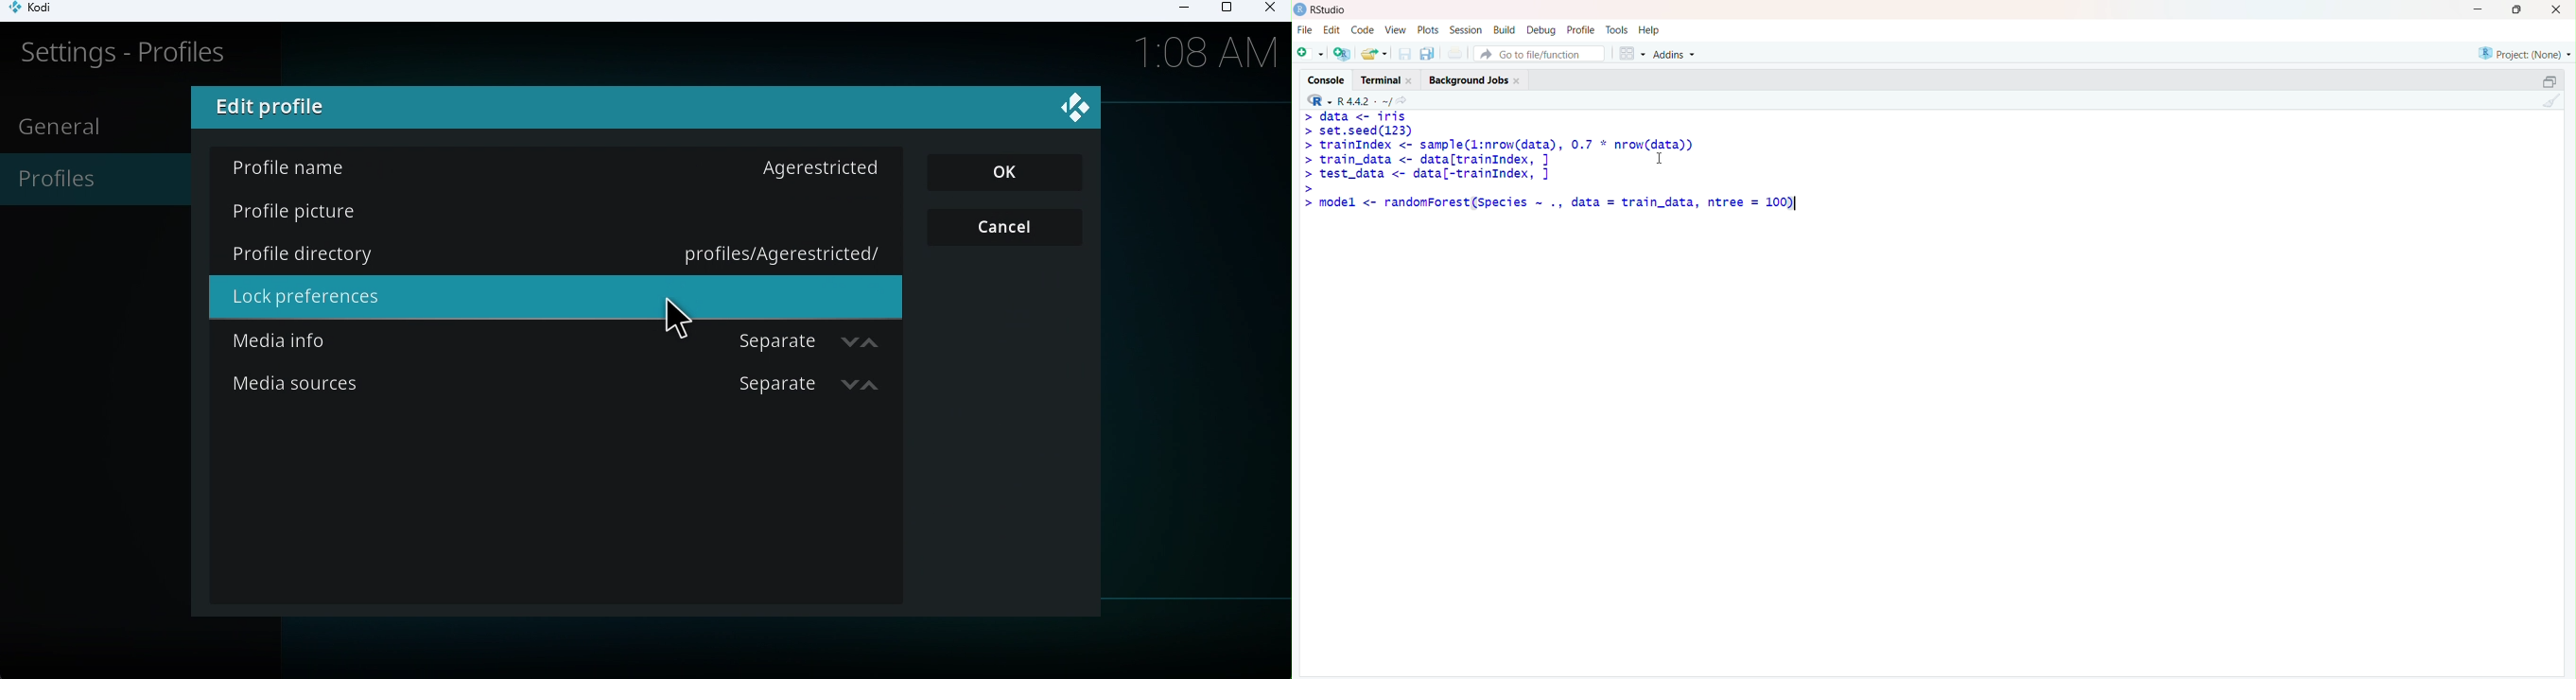  I want to click on Cursor, so click(1665, 158).